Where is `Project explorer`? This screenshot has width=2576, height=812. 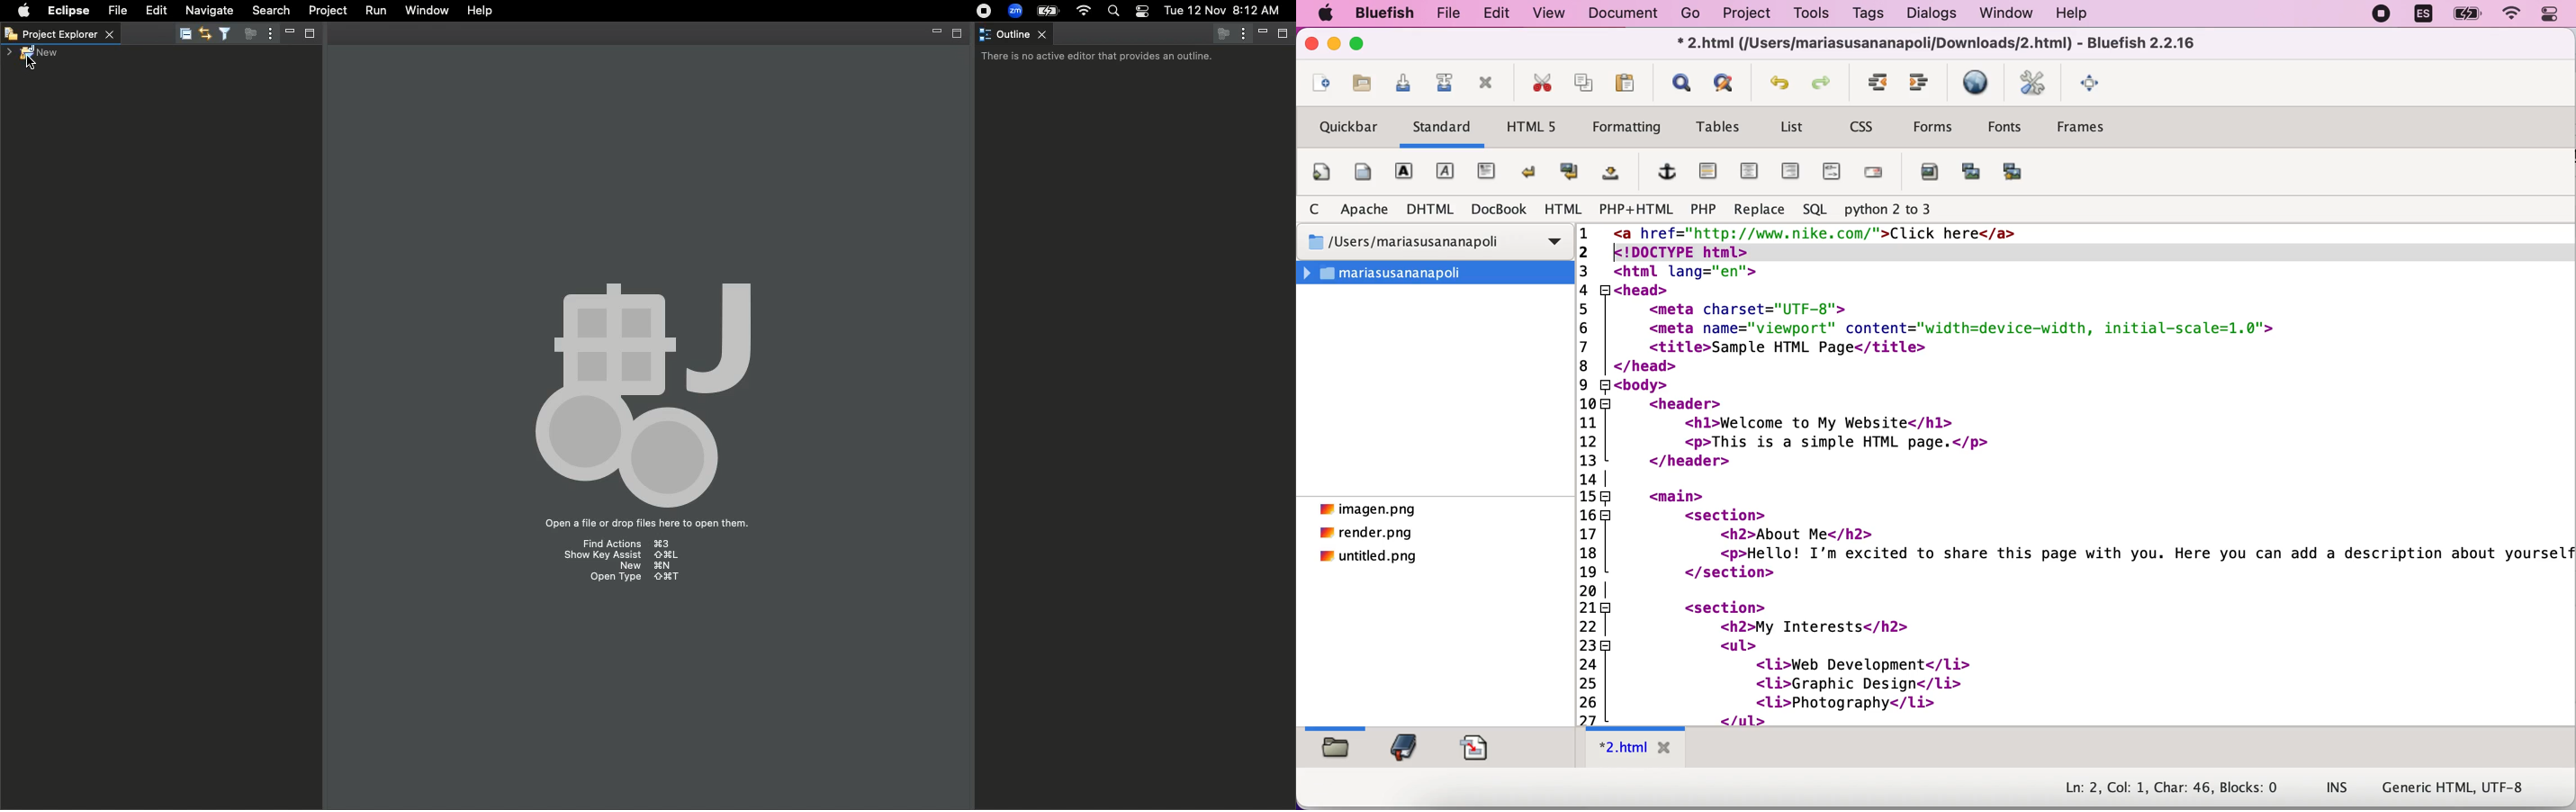 Project explorer is located at coordinates (63, 32).